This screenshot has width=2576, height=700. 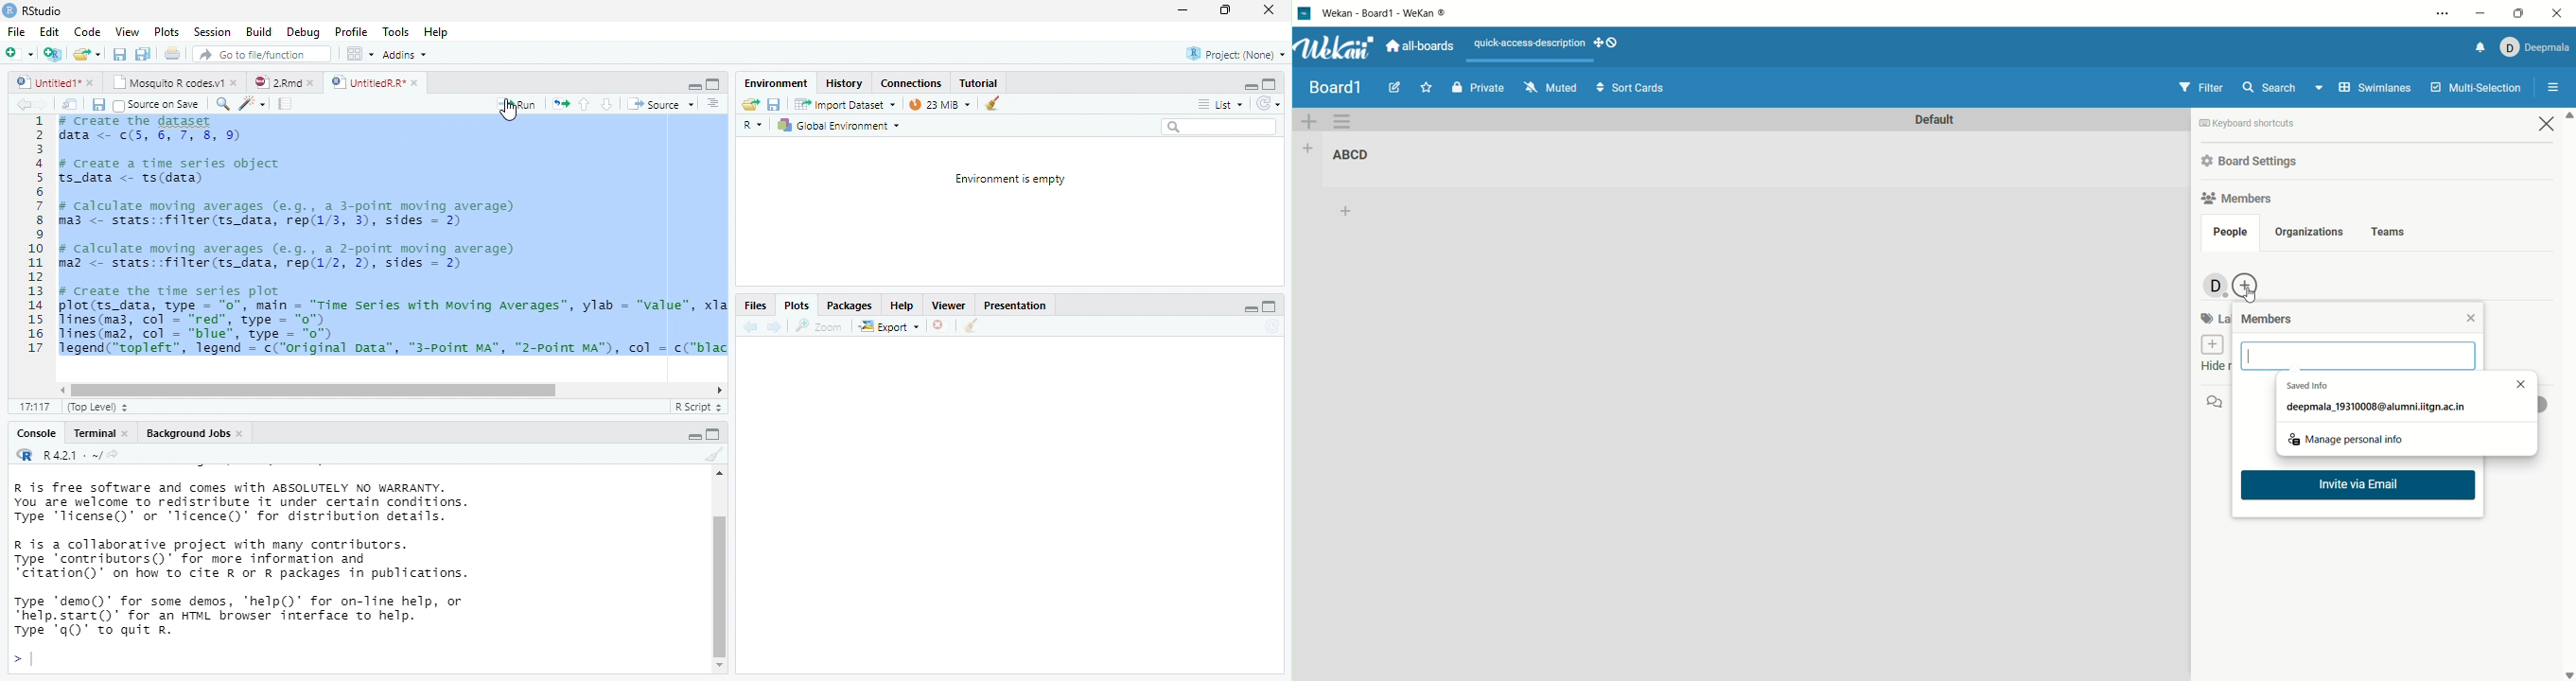 I want to click on Code, so click(x=88, y=31).